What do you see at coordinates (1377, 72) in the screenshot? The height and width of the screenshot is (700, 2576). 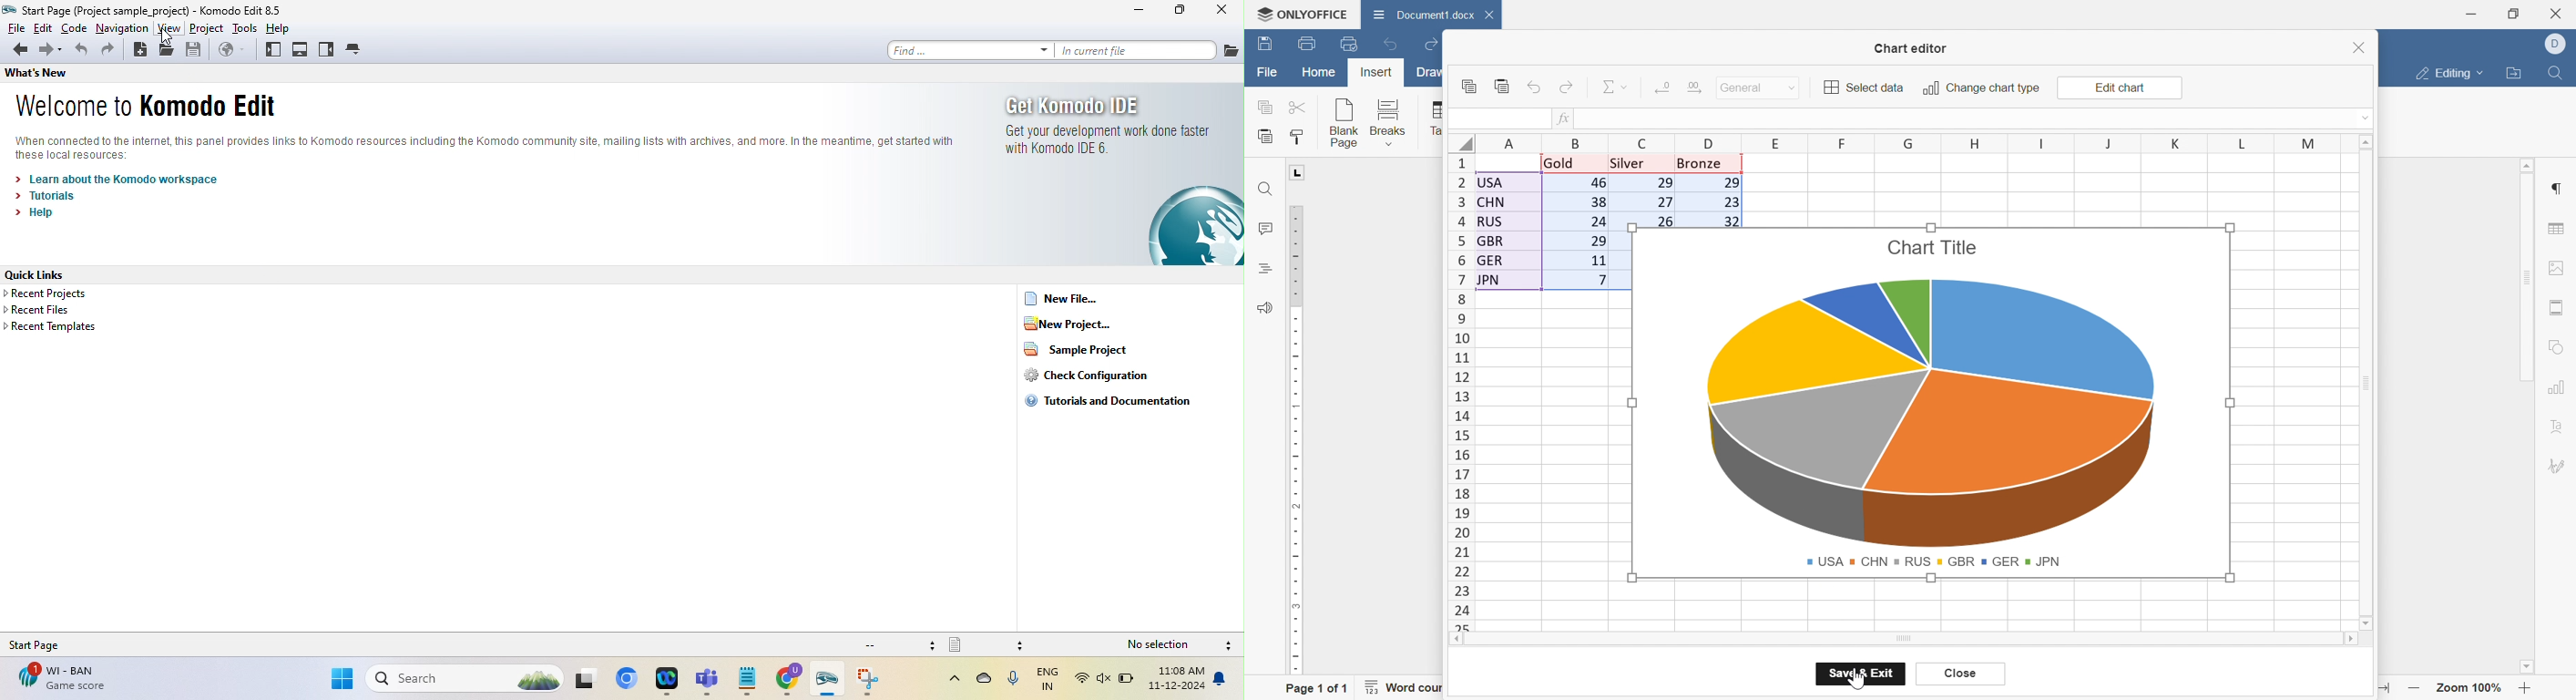 I see `Insert` at bounding box center [1377, 72].